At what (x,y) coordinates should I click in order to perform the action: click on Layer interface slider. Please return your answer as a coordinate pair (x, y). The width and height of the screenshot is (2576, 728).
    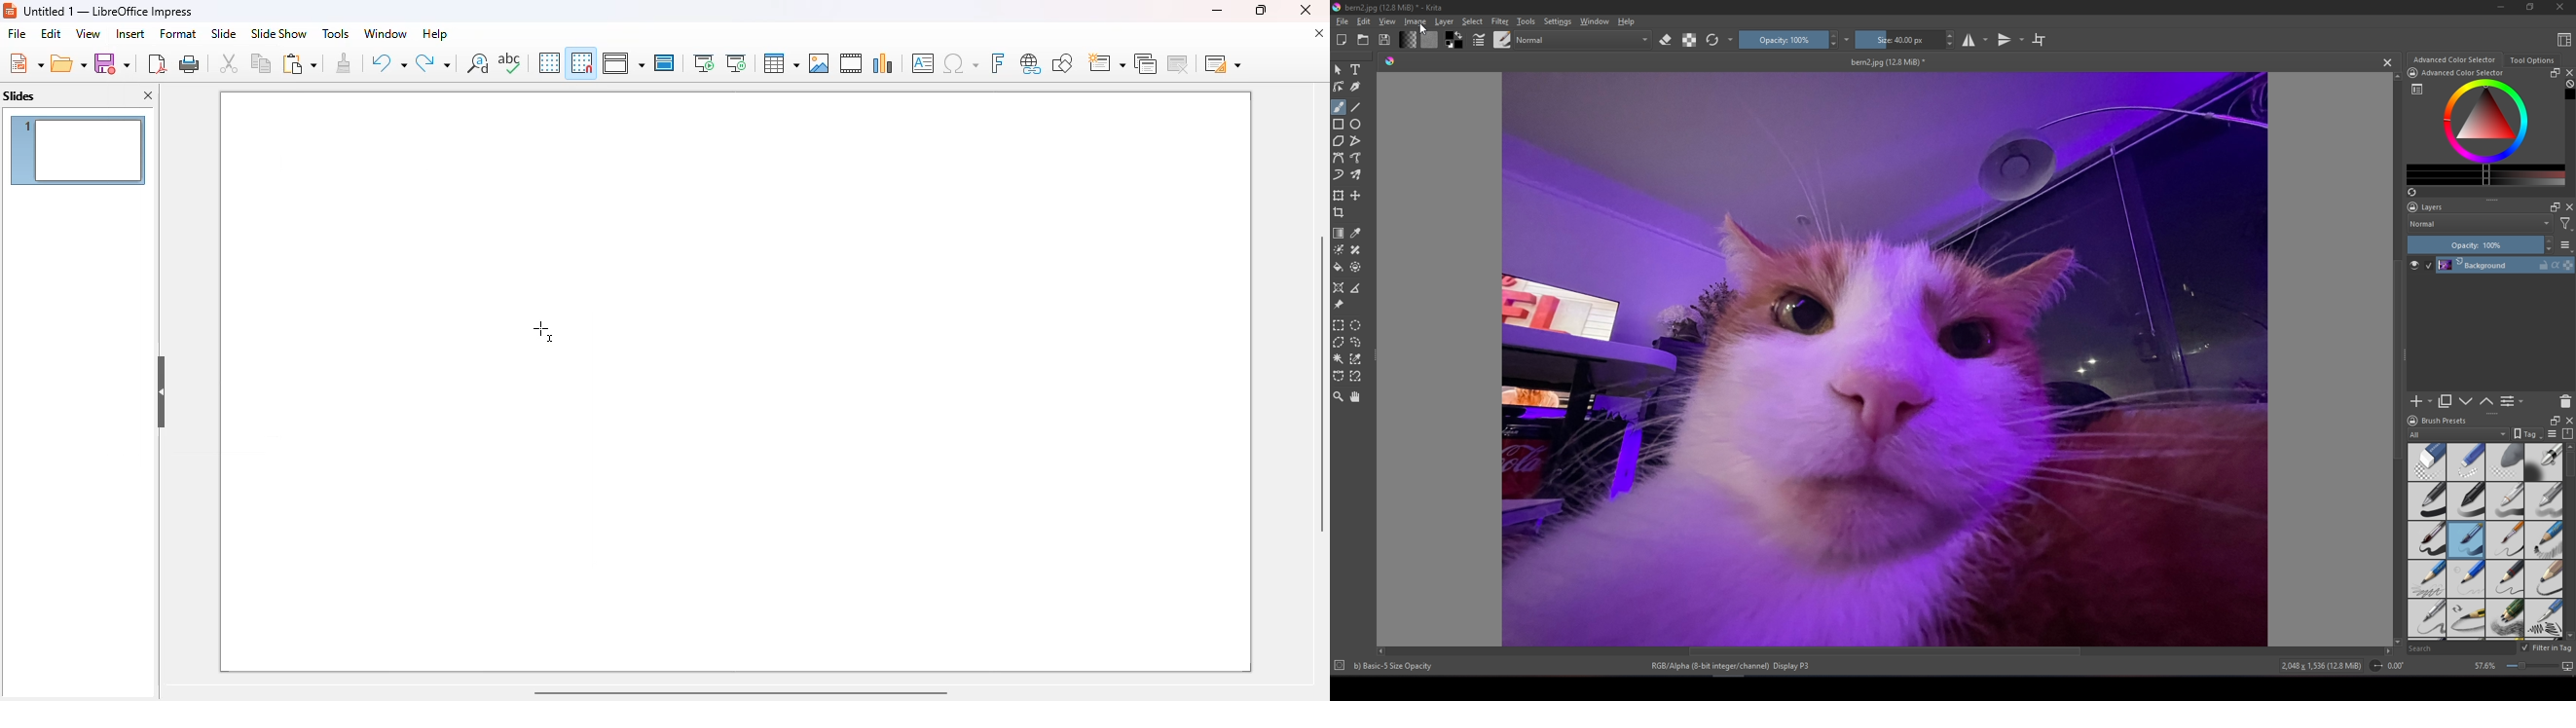
    Looking at the image, I should click on (2492, 201).